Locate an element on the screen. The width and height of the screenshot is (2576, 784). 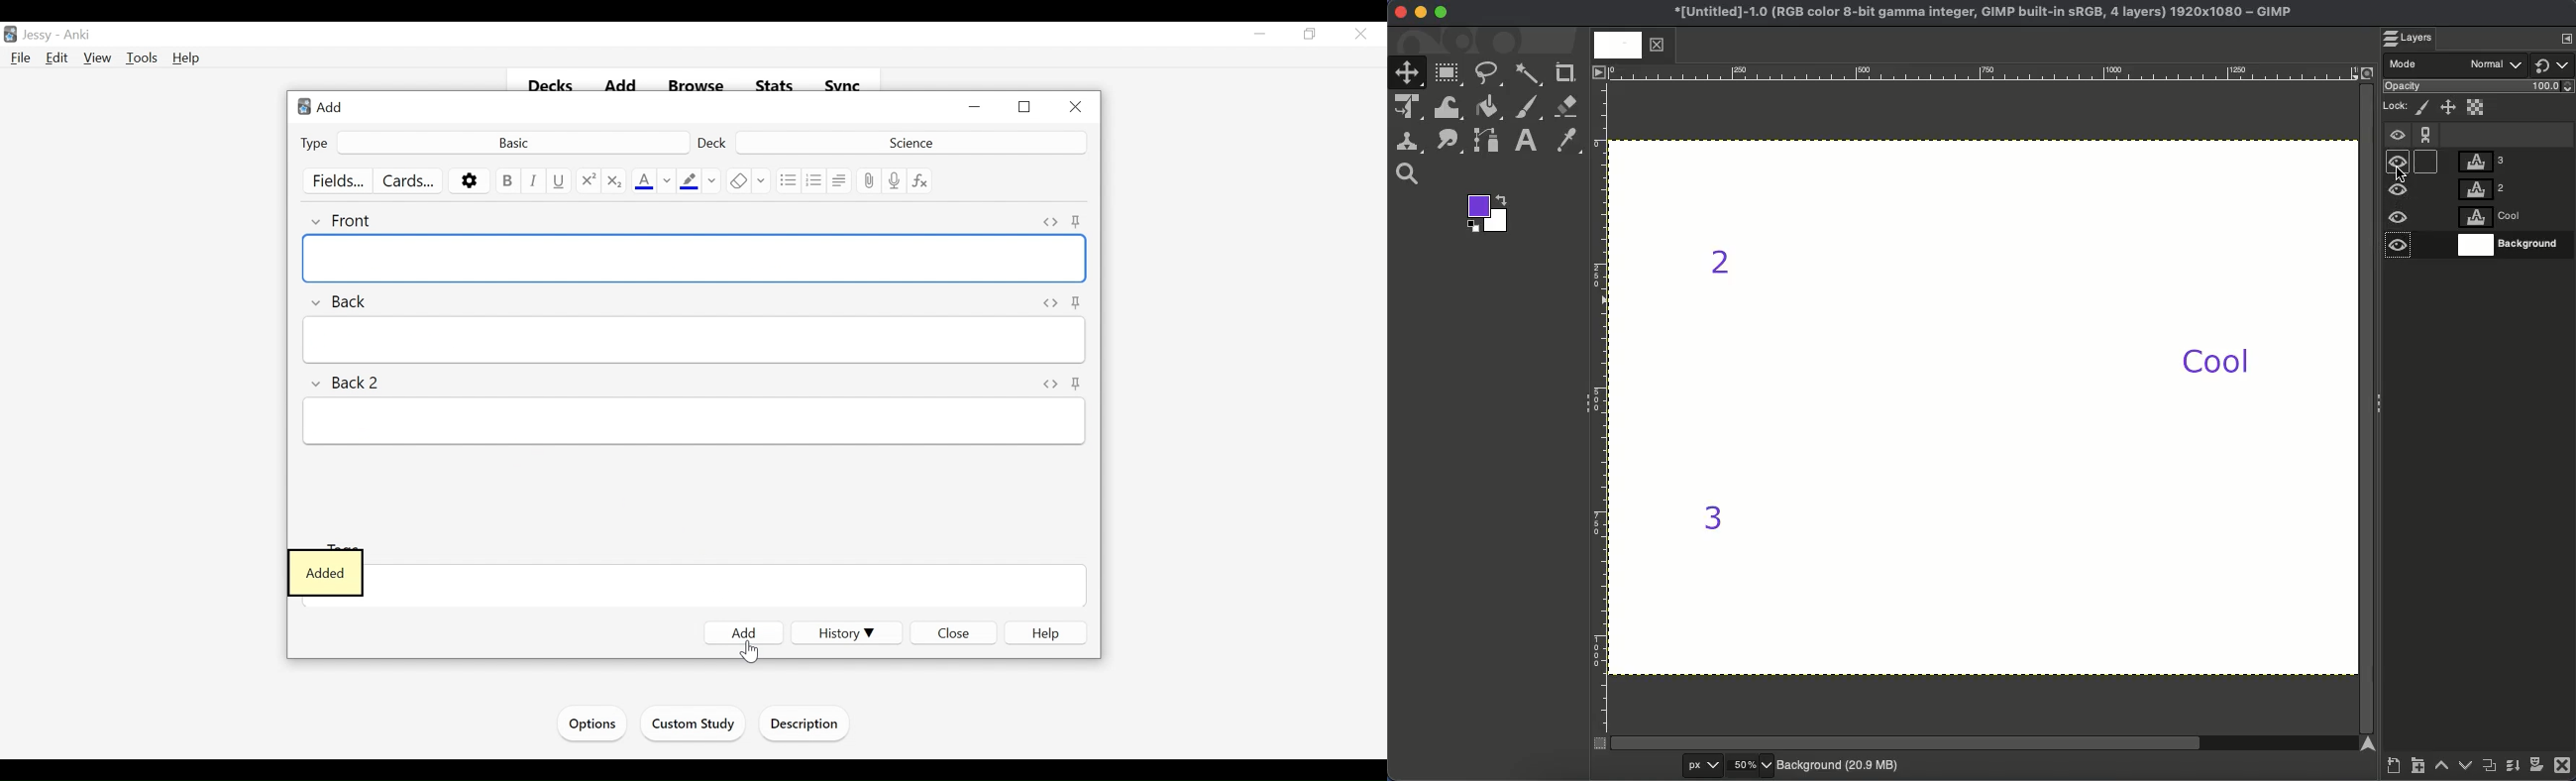
Minimize is located at coordinates (977, 108).